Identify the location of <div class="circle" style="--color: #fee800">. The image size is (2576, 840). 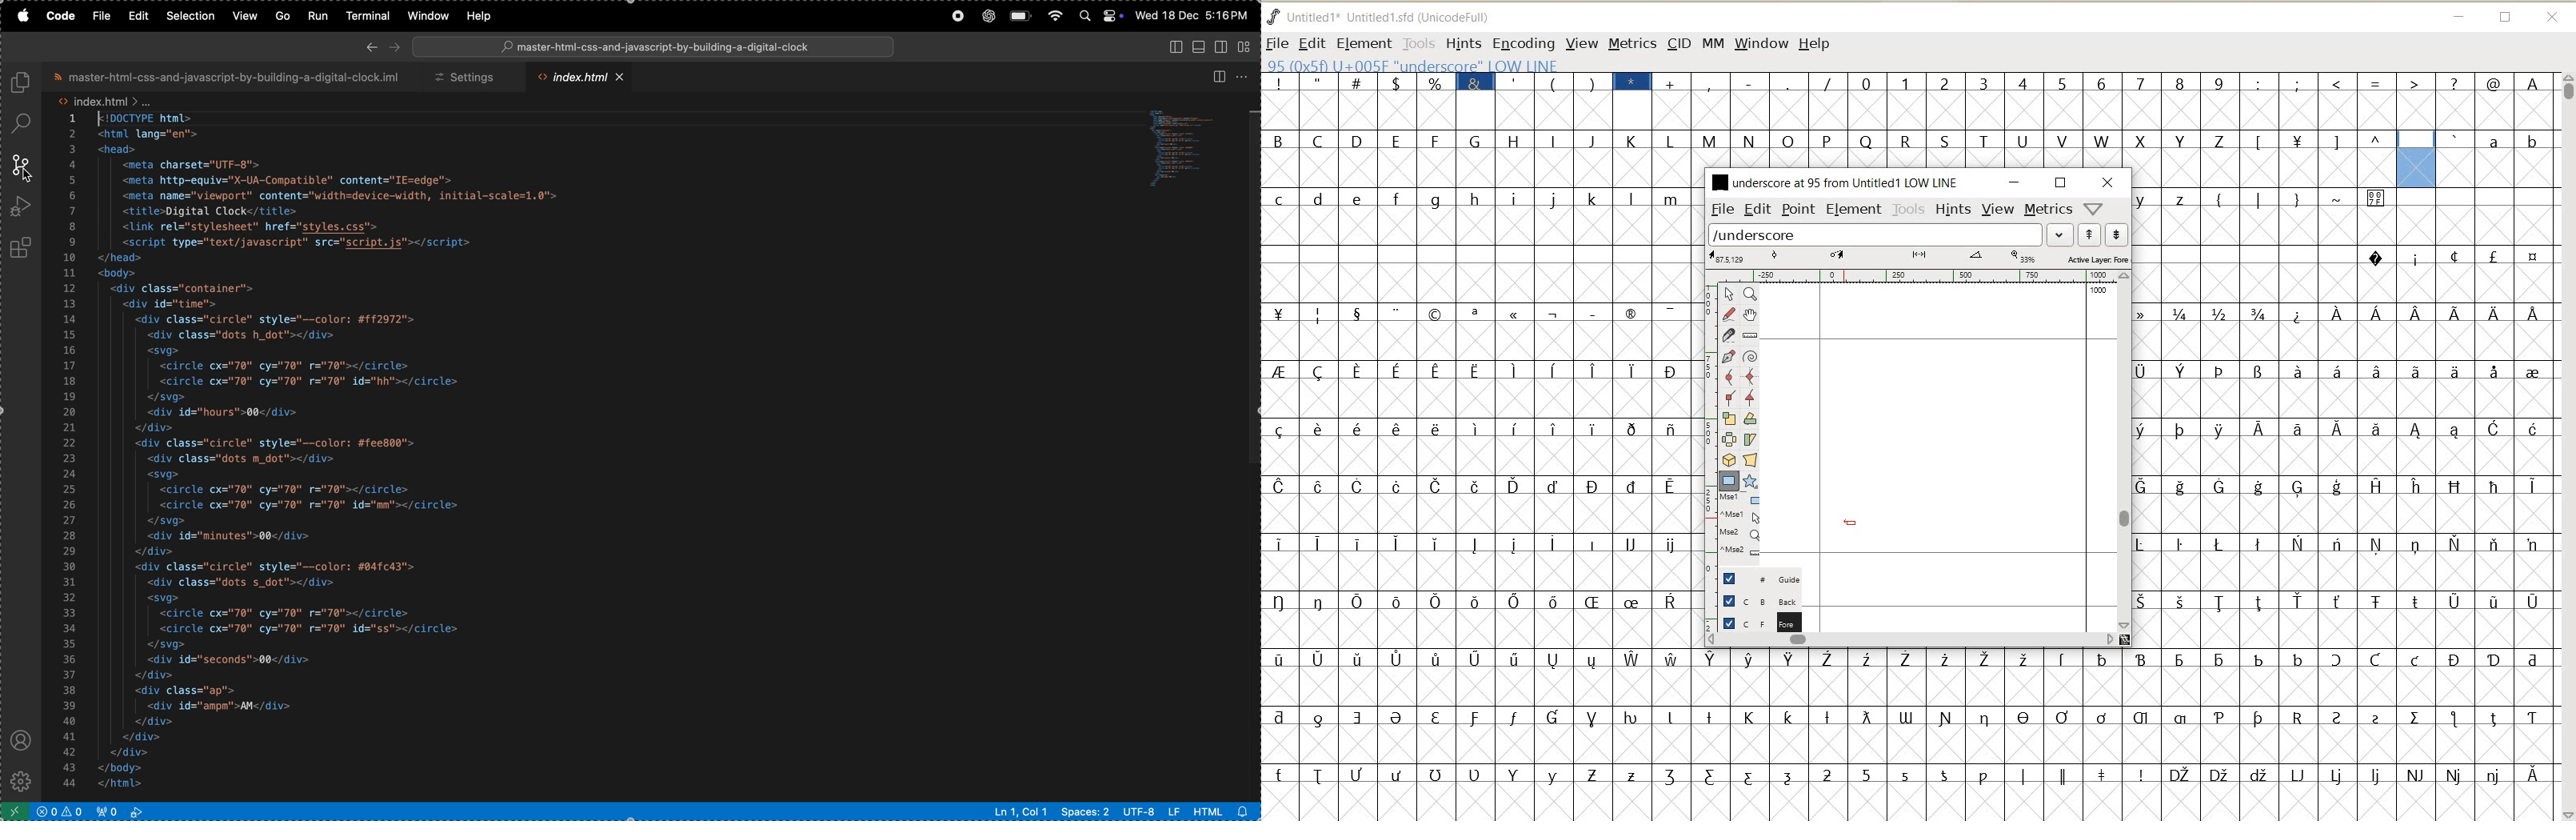
(288, 443).